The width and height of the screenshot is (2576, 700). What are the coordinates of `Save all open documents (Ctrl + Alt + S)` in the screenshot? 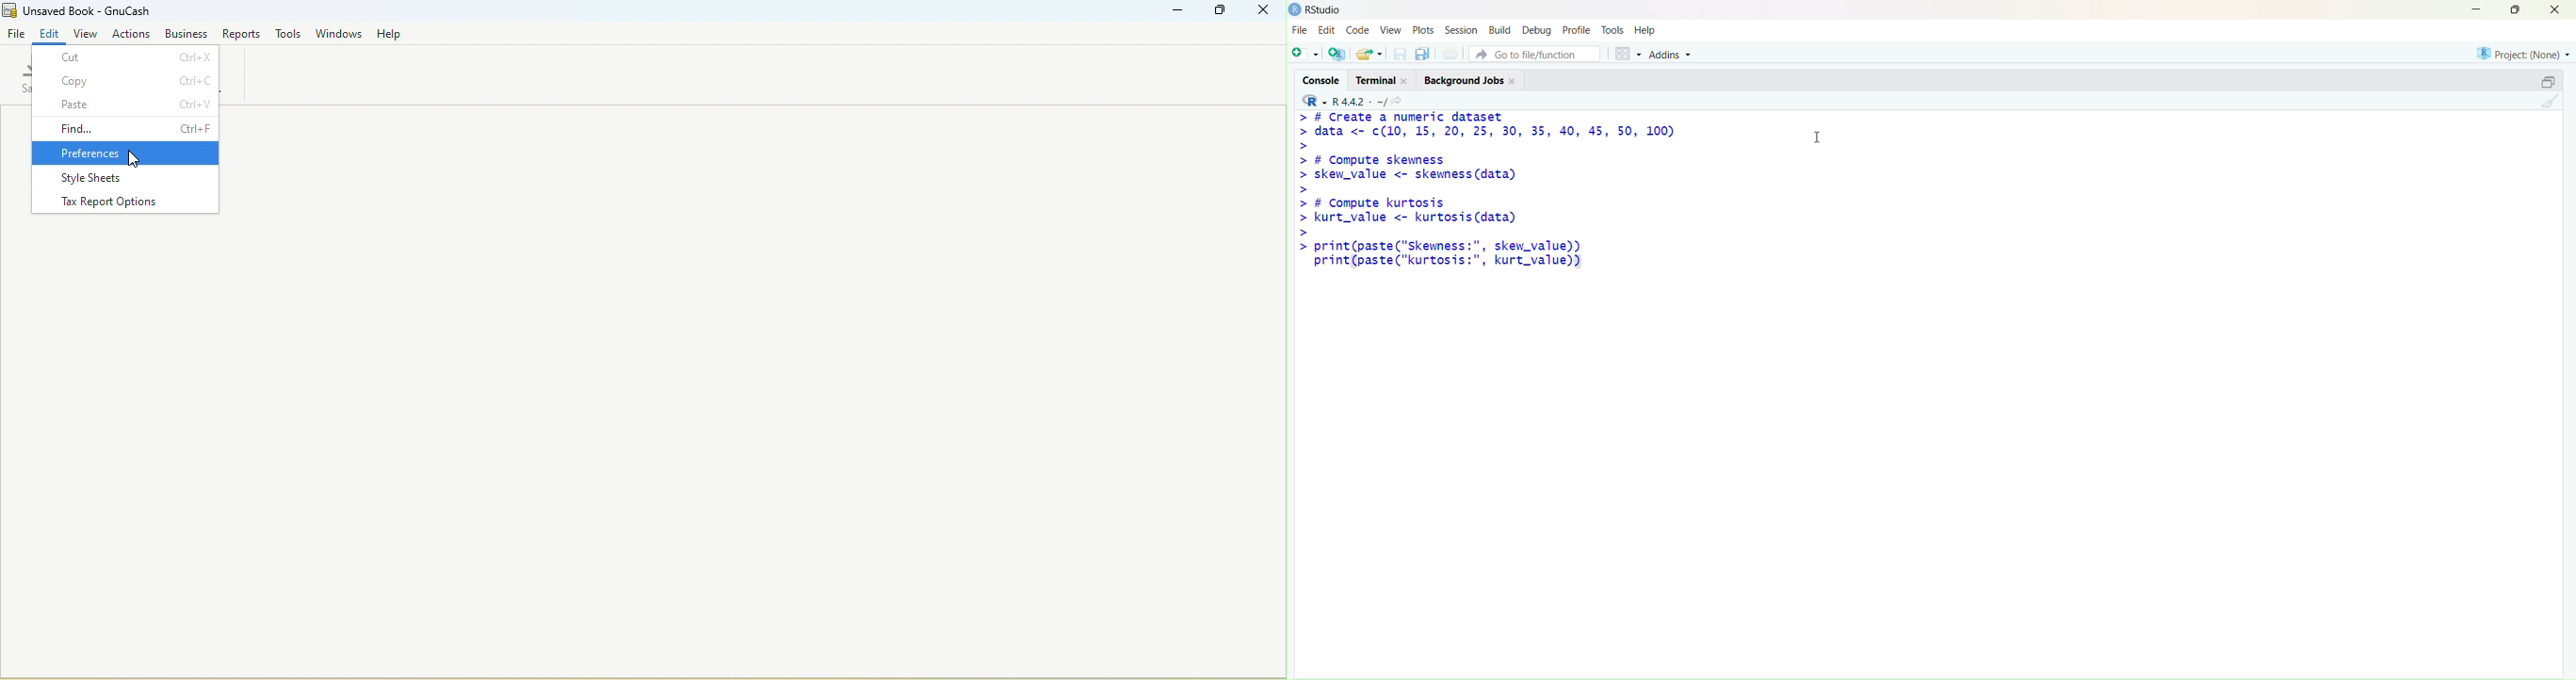 It's located at (1423, 54).